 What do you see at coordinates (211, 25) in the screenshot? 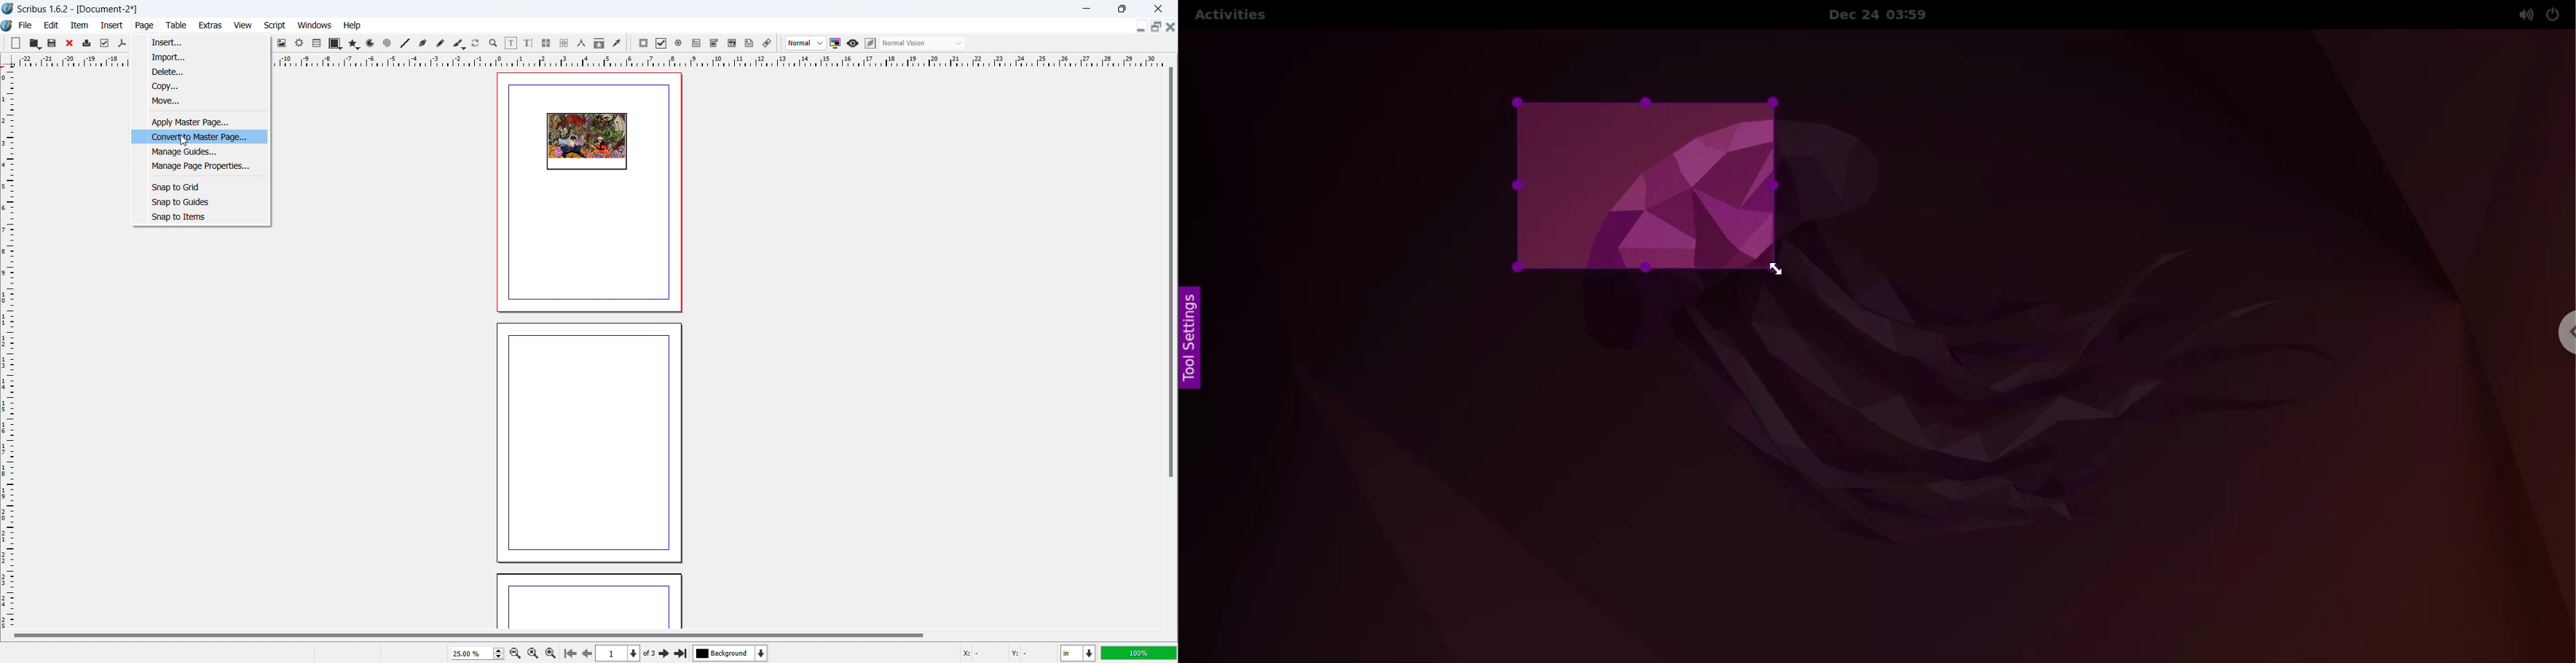
I see `extras` at bounding box center [211, 25].